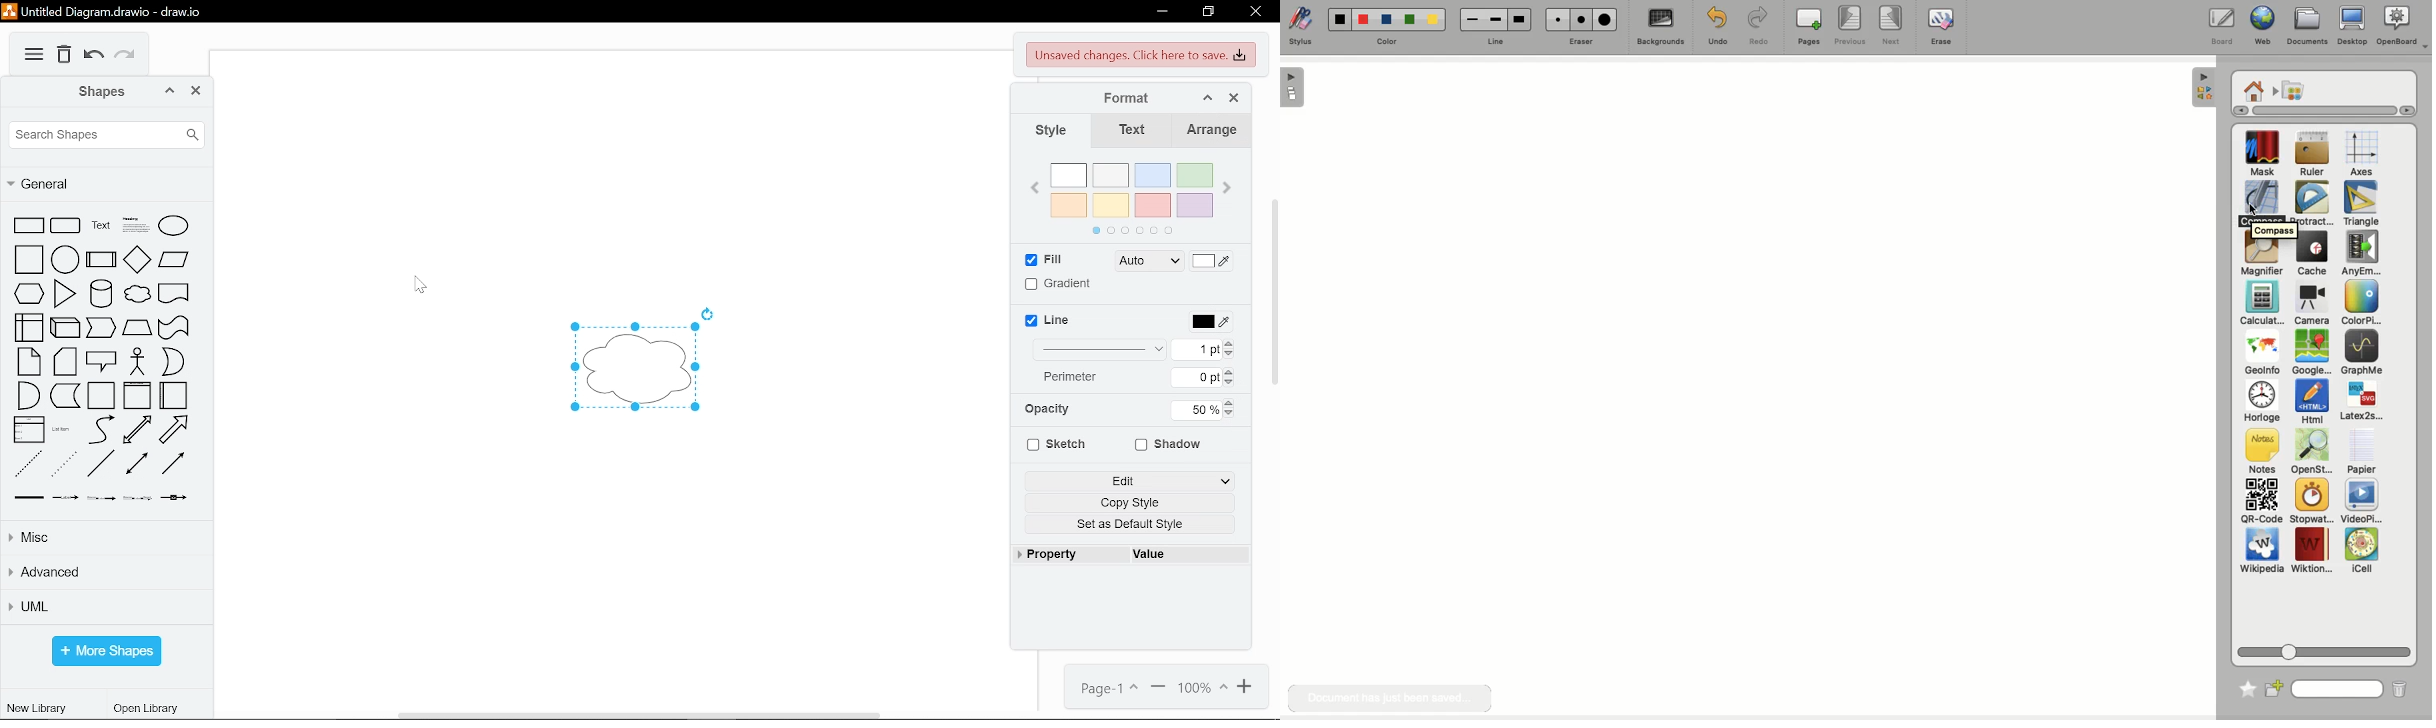  Describe the element at coordinates (1067, 376) in the screenshot. I see `Indicates input for perimeter` at that location.